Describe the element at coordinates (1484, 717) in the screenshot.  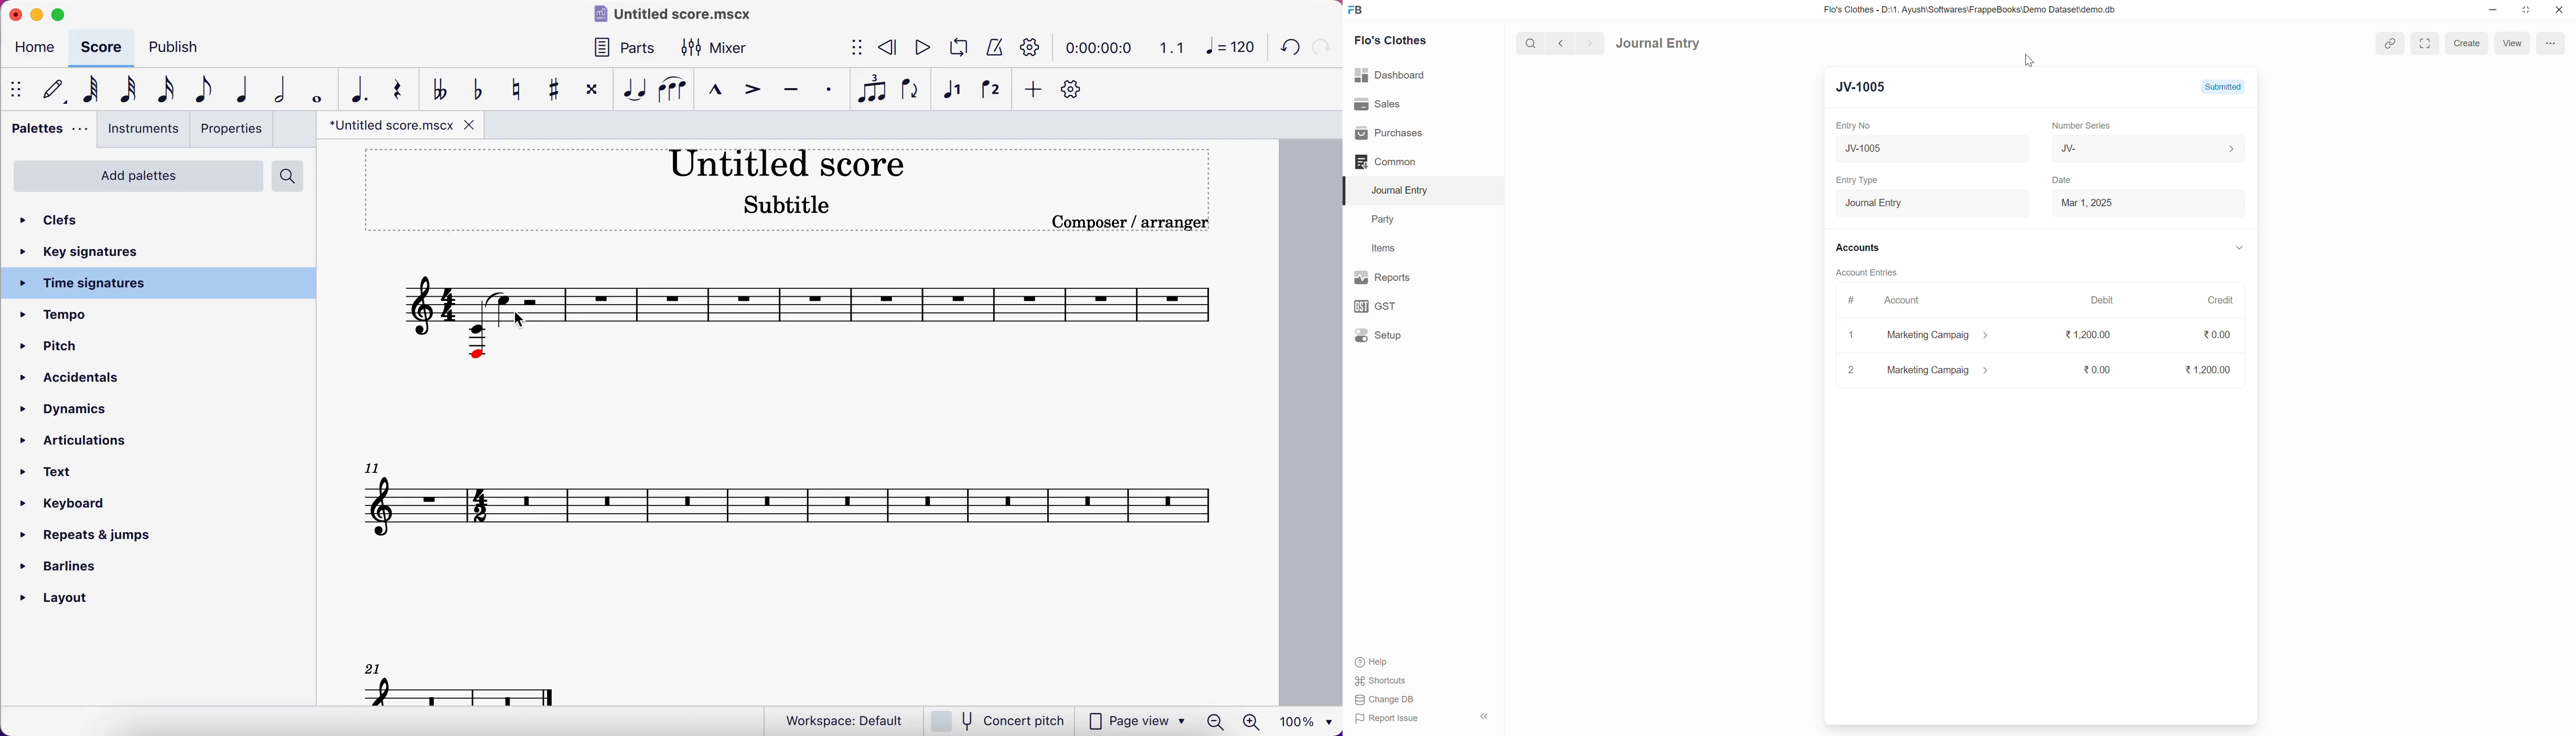
I see `<<` at that location.